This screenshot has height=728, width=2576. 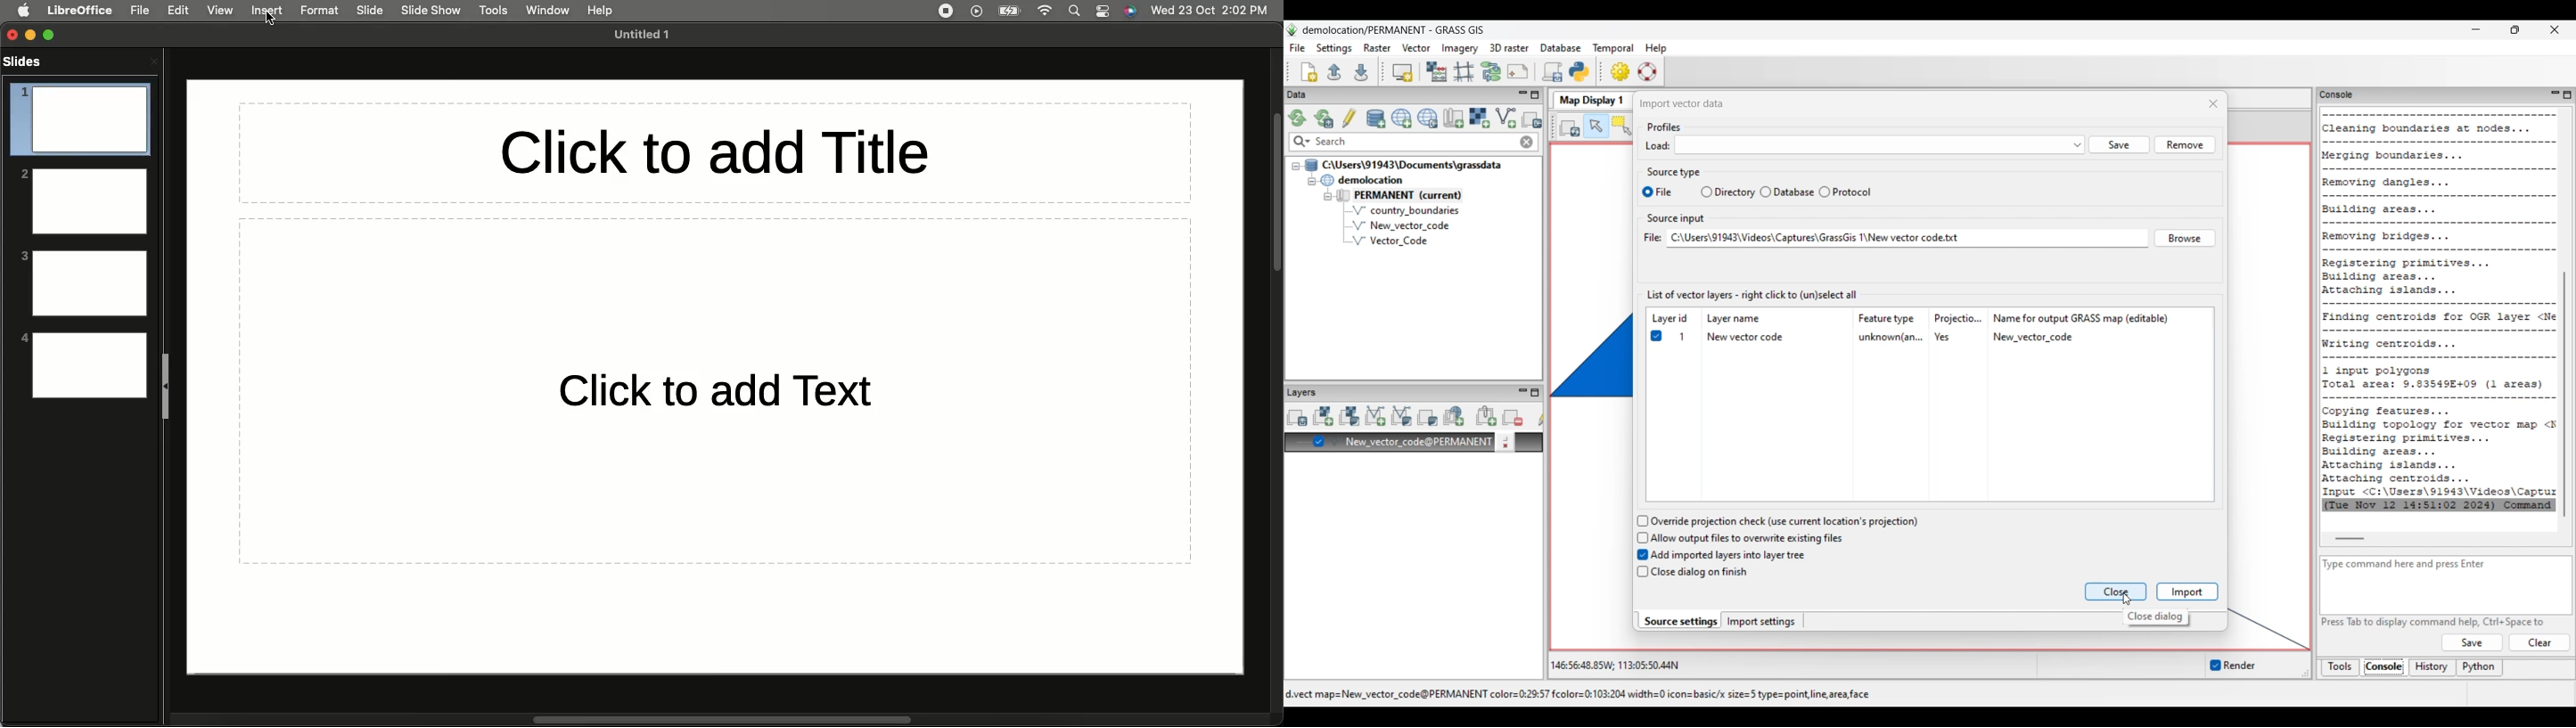 What do you see at coordinates (1276, 193) in the screenshot?
I see `Scroll` at bounding box center [1276, 193].